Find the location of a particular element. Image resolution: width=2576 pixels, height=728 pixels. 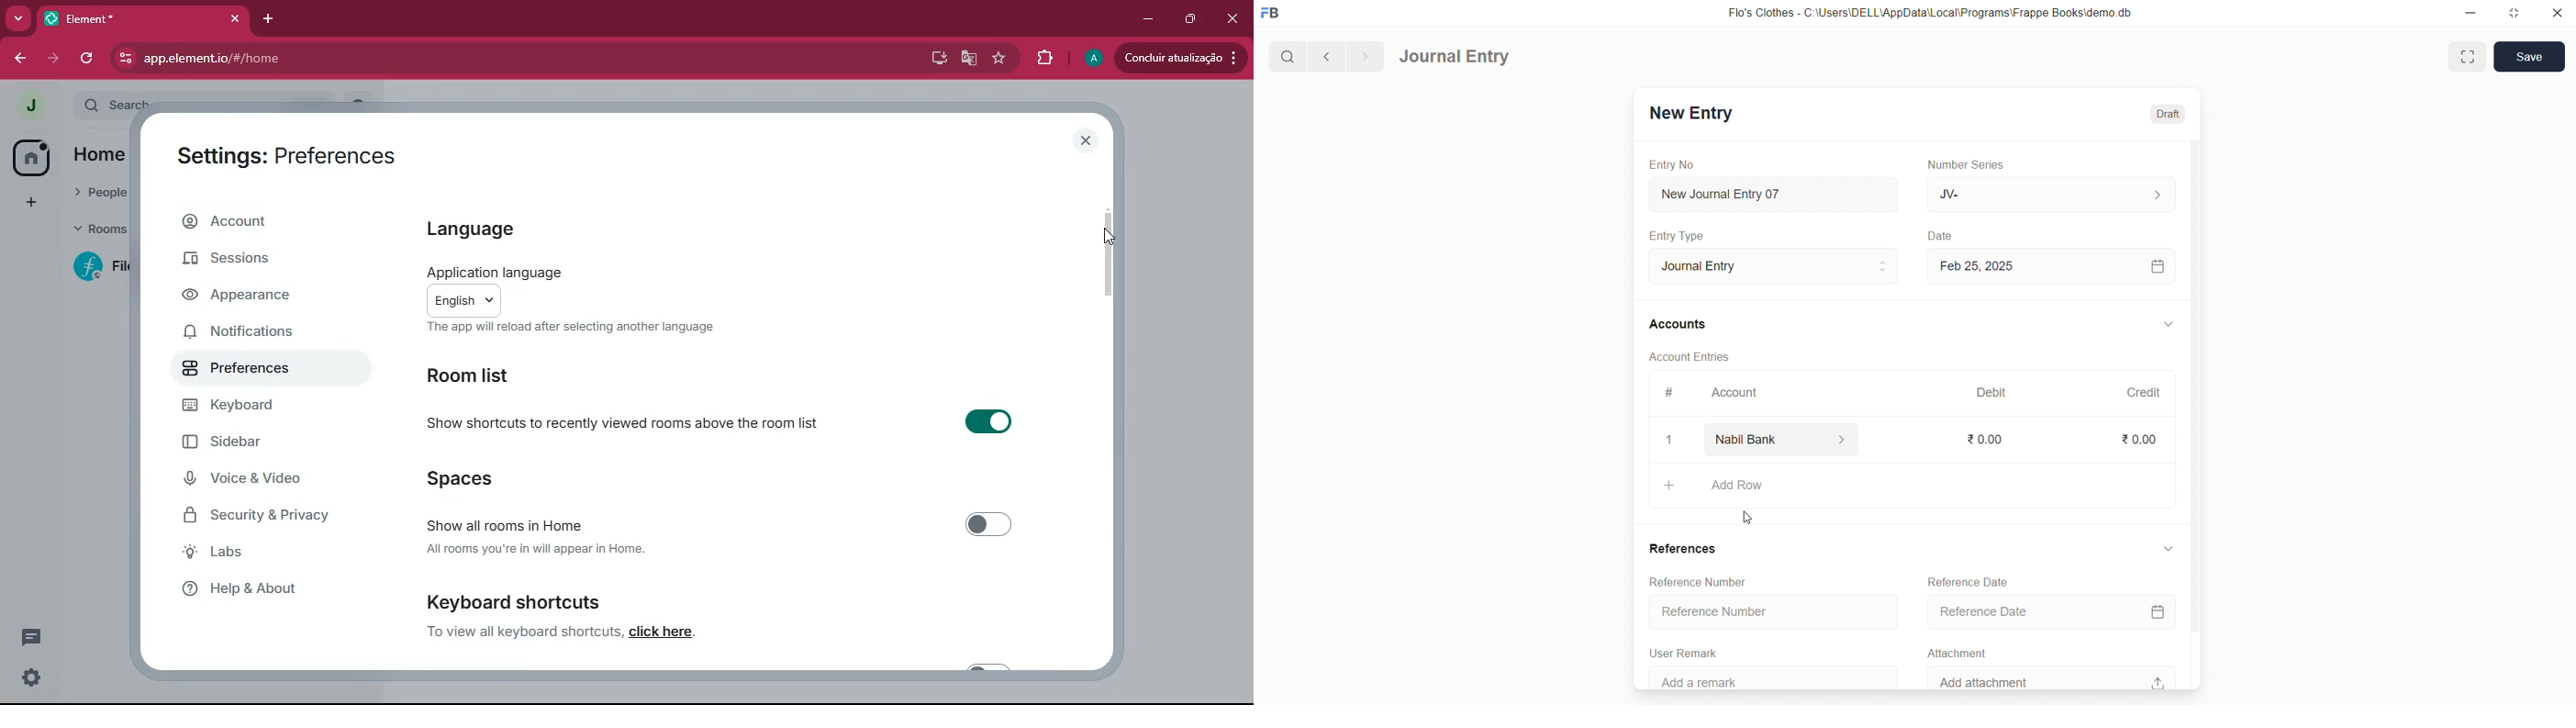

element* is located at coordinates (83, 17).